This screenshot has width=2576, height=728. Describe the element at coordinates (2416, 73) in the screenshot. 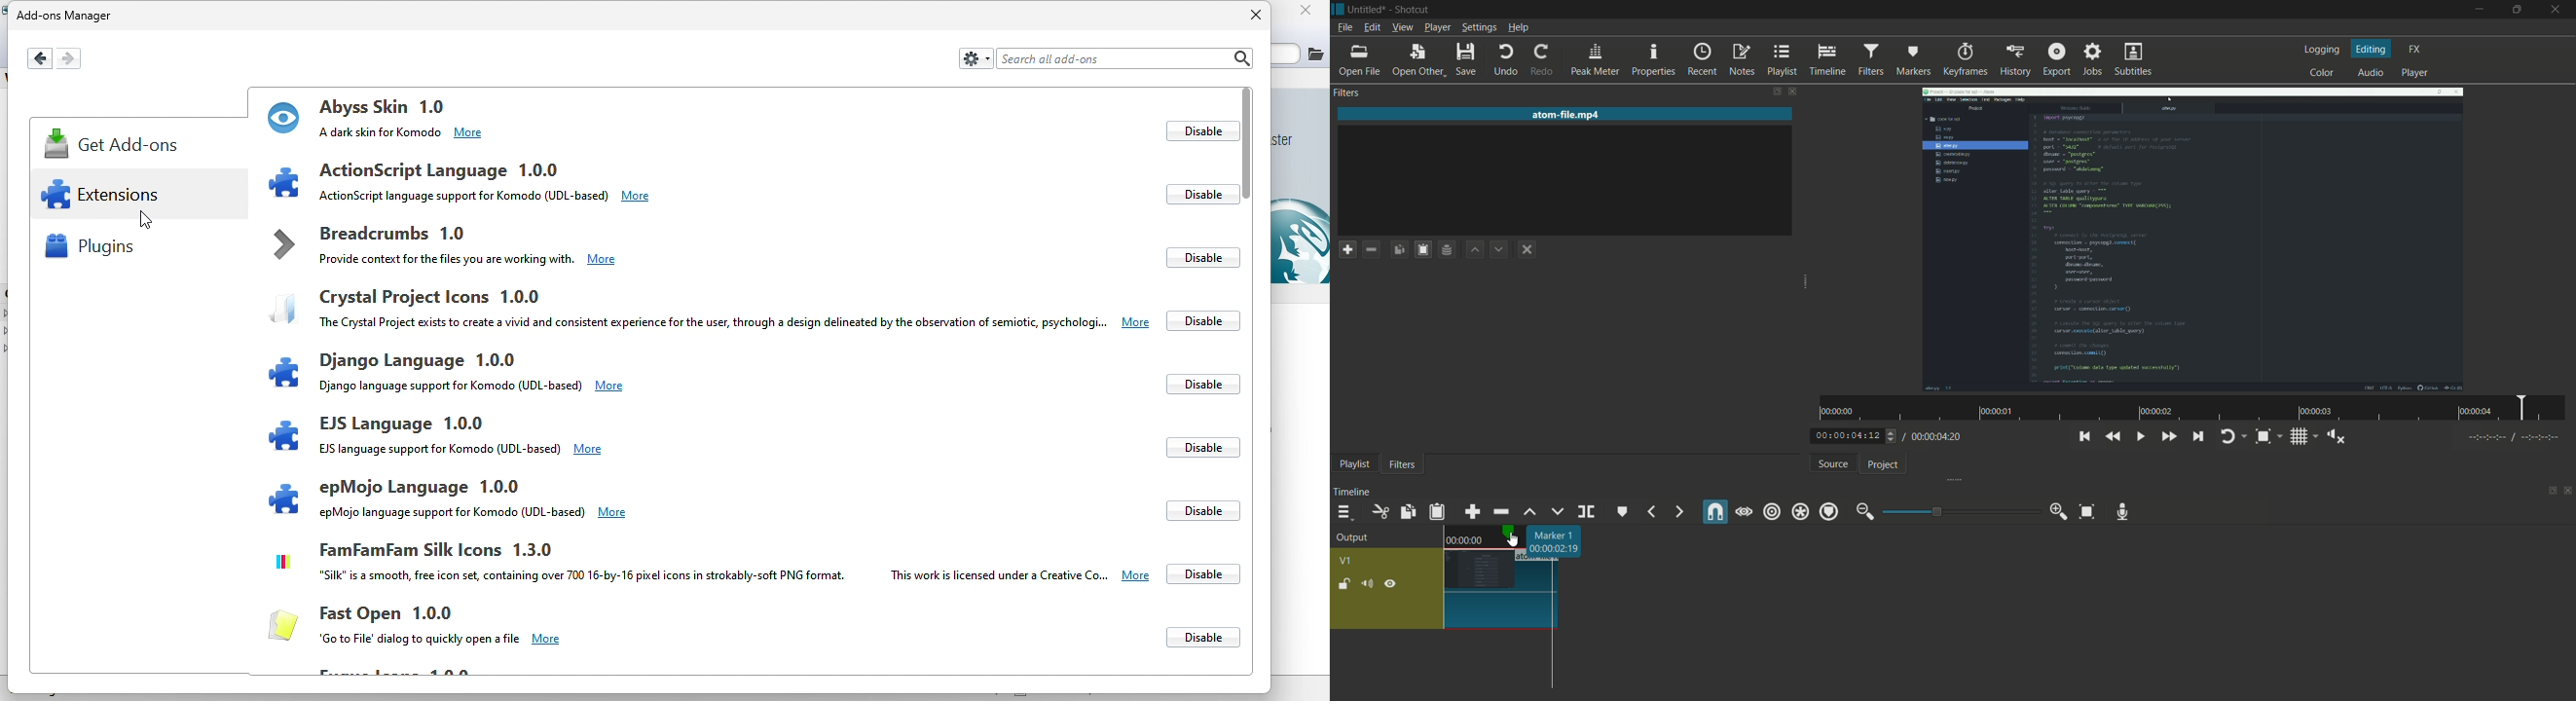

I see `player` at that location.